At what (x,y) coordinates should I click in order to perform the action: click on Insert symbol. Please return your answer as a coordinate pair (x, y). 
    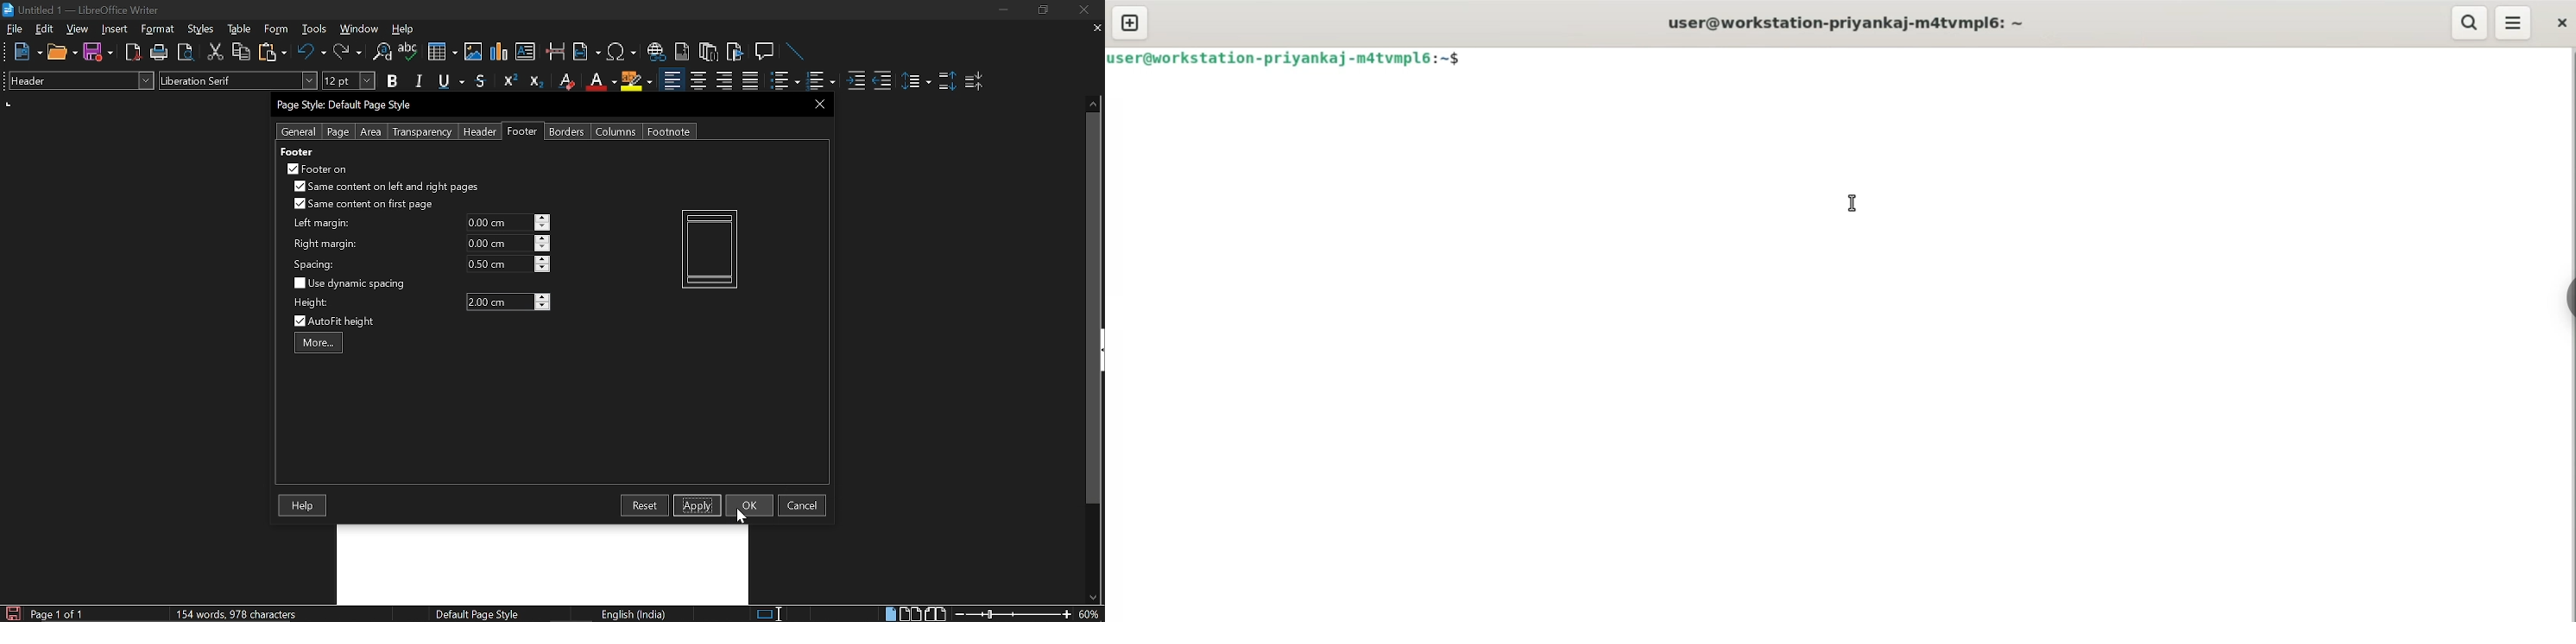
    Looking at the image, I should click on (623, 52).